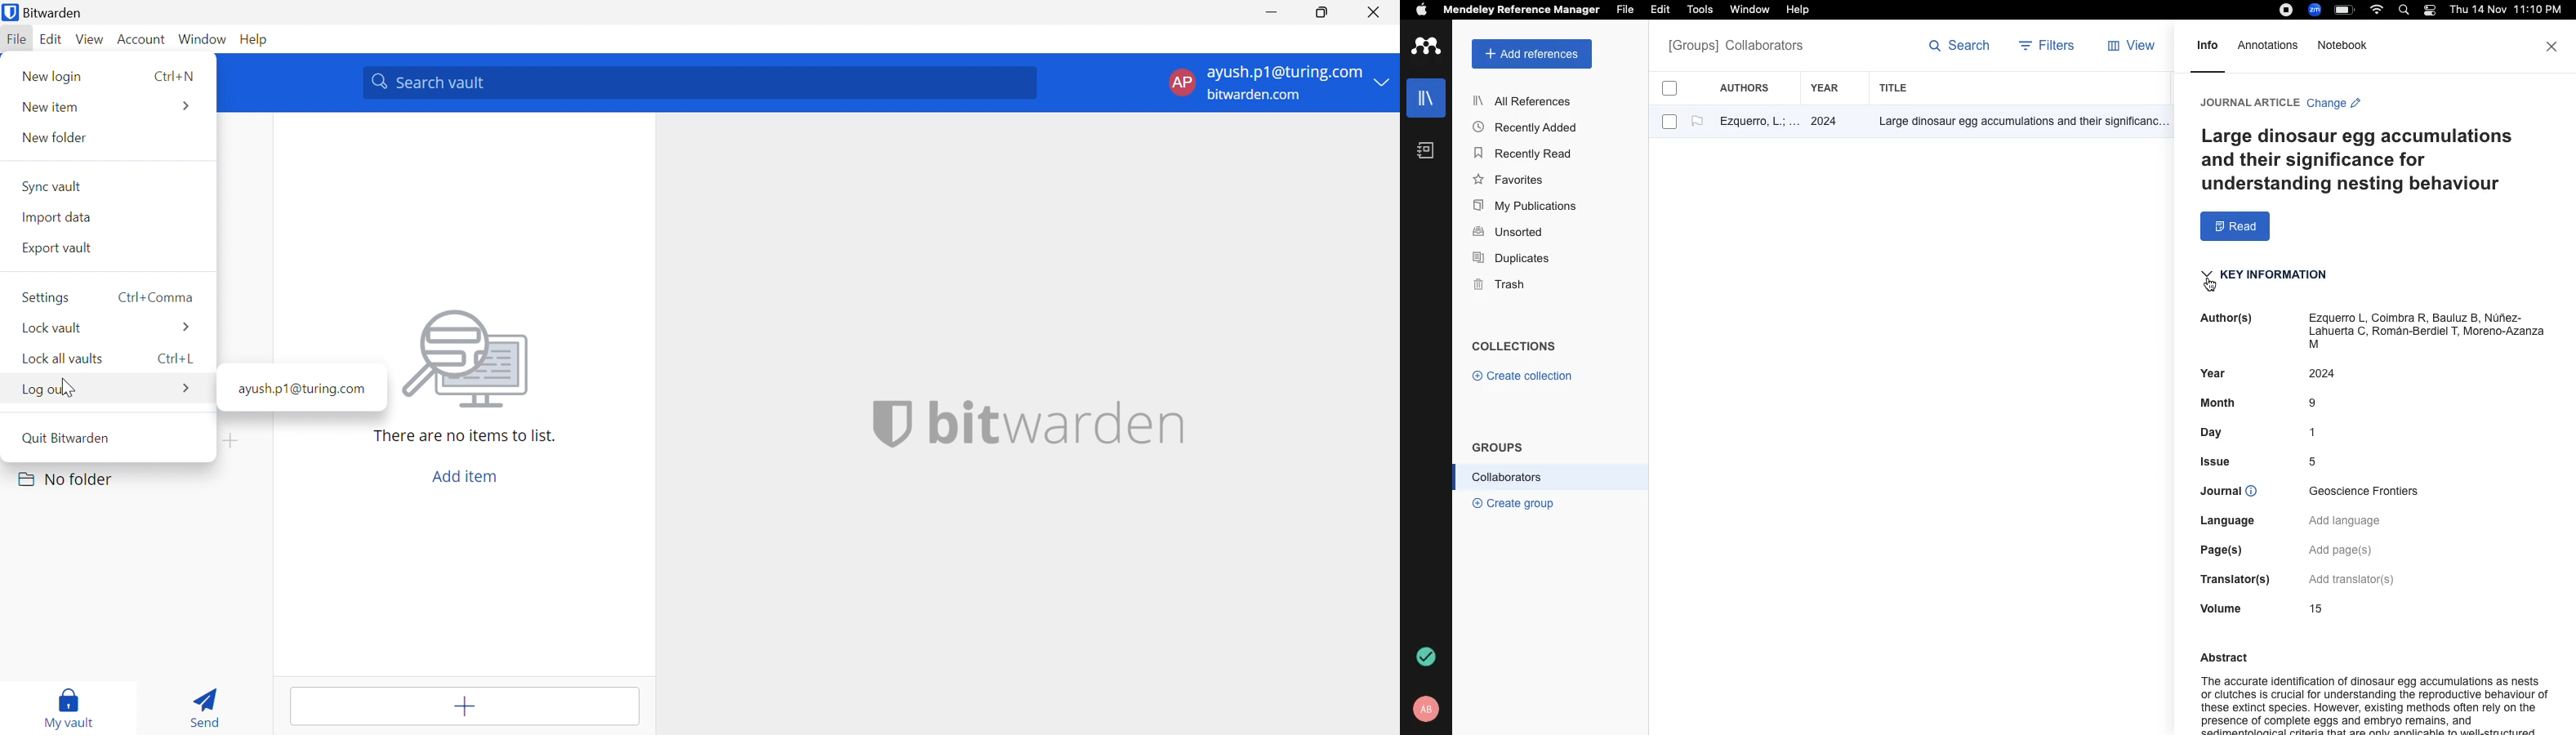 The width and height of the screenshot is (2576, 756). Describe the element at coordinates (2284, 11) in the screenshot. I see `recording` at that location.